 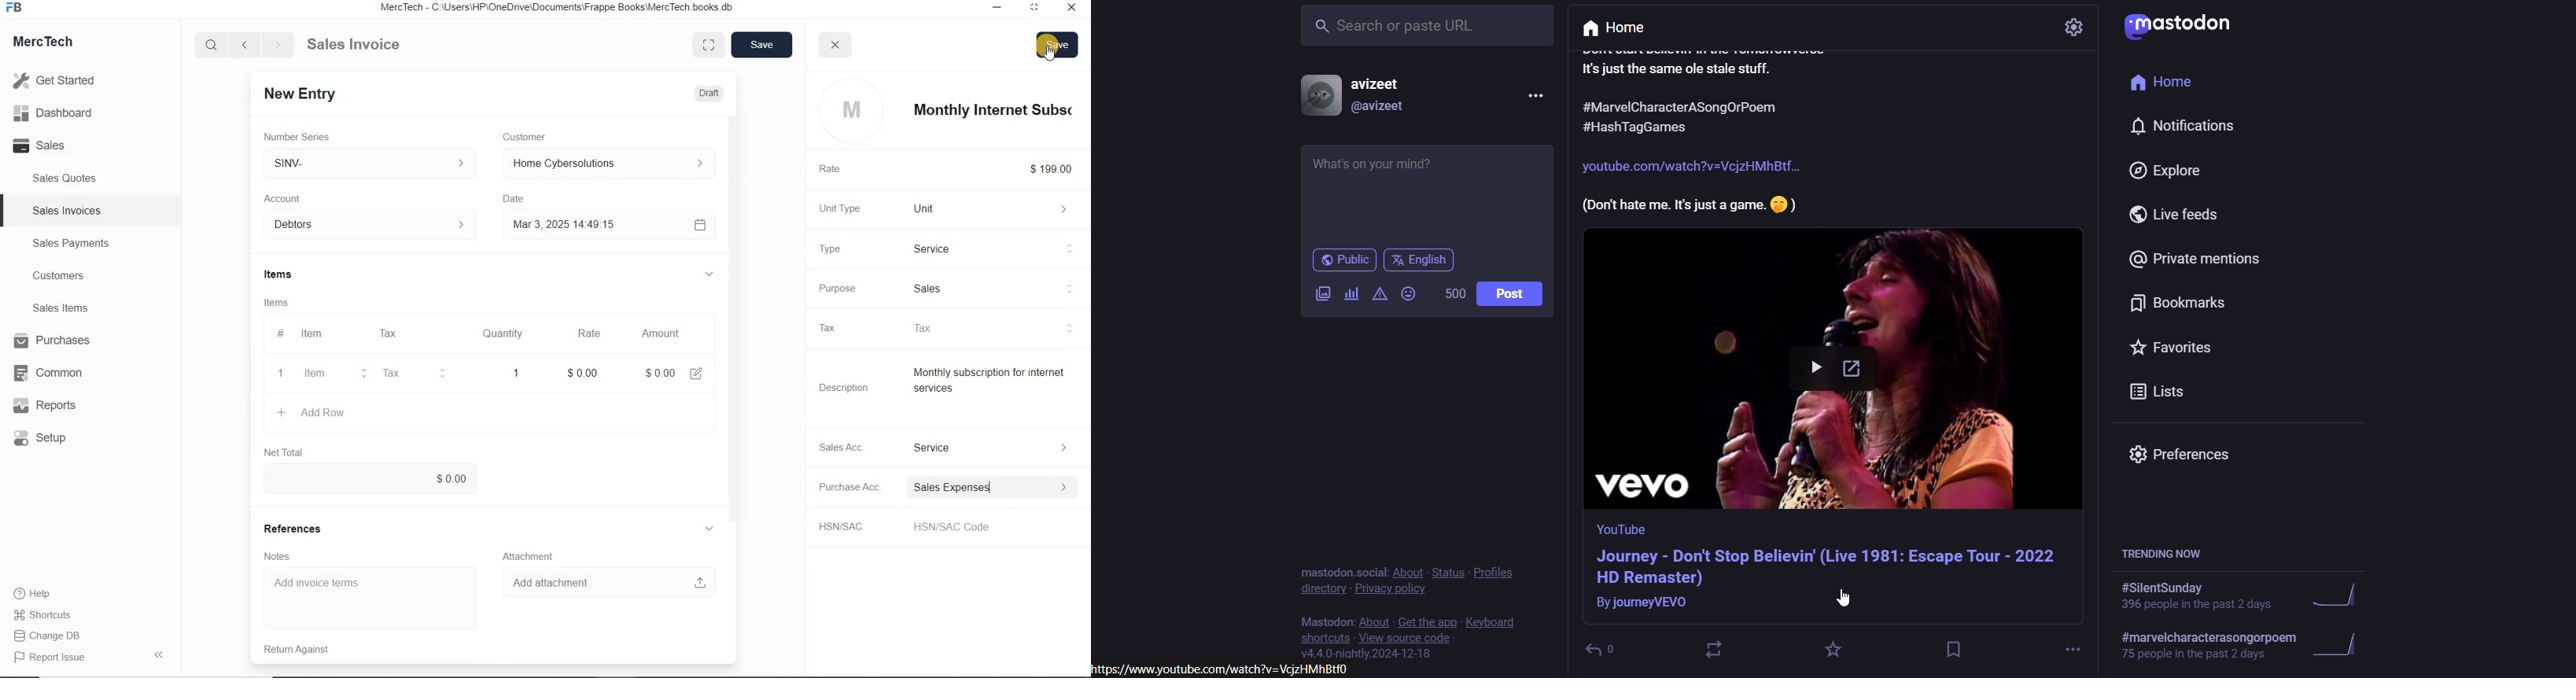 I want to click on Close, so click(x=1061, y=9).